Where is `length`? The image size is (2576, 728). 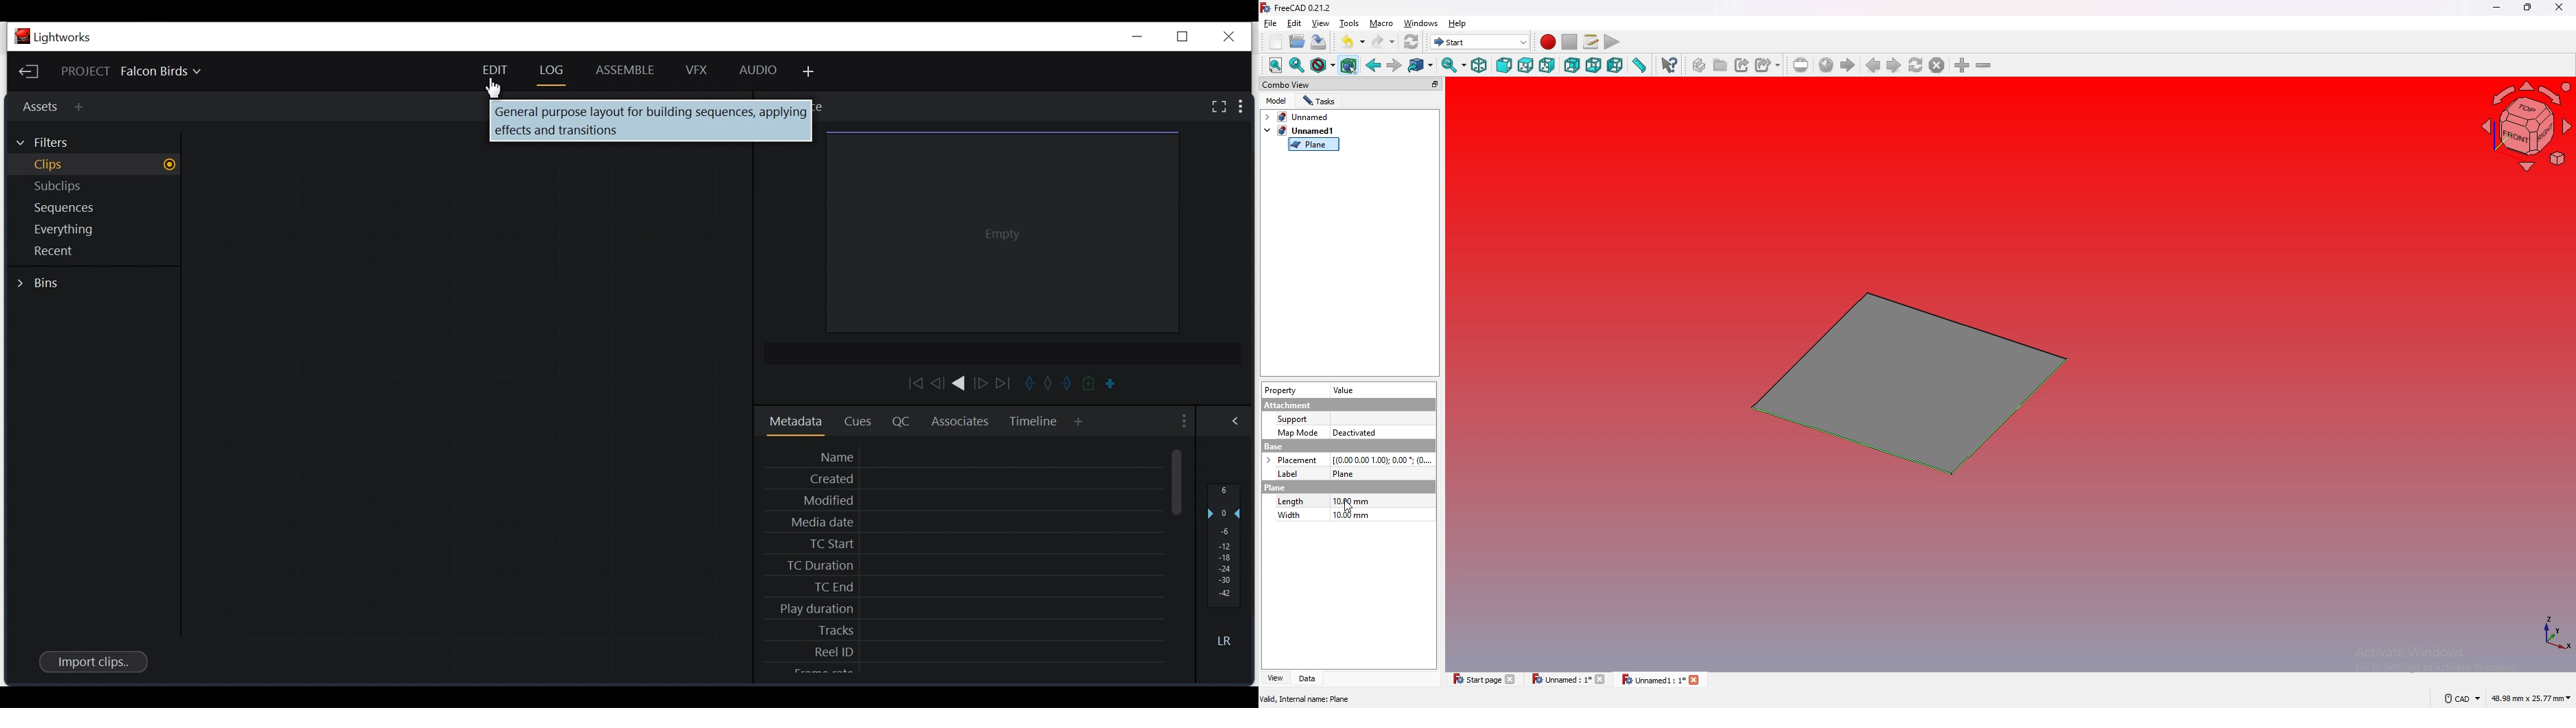 length is located at coordinates (1291, 501).